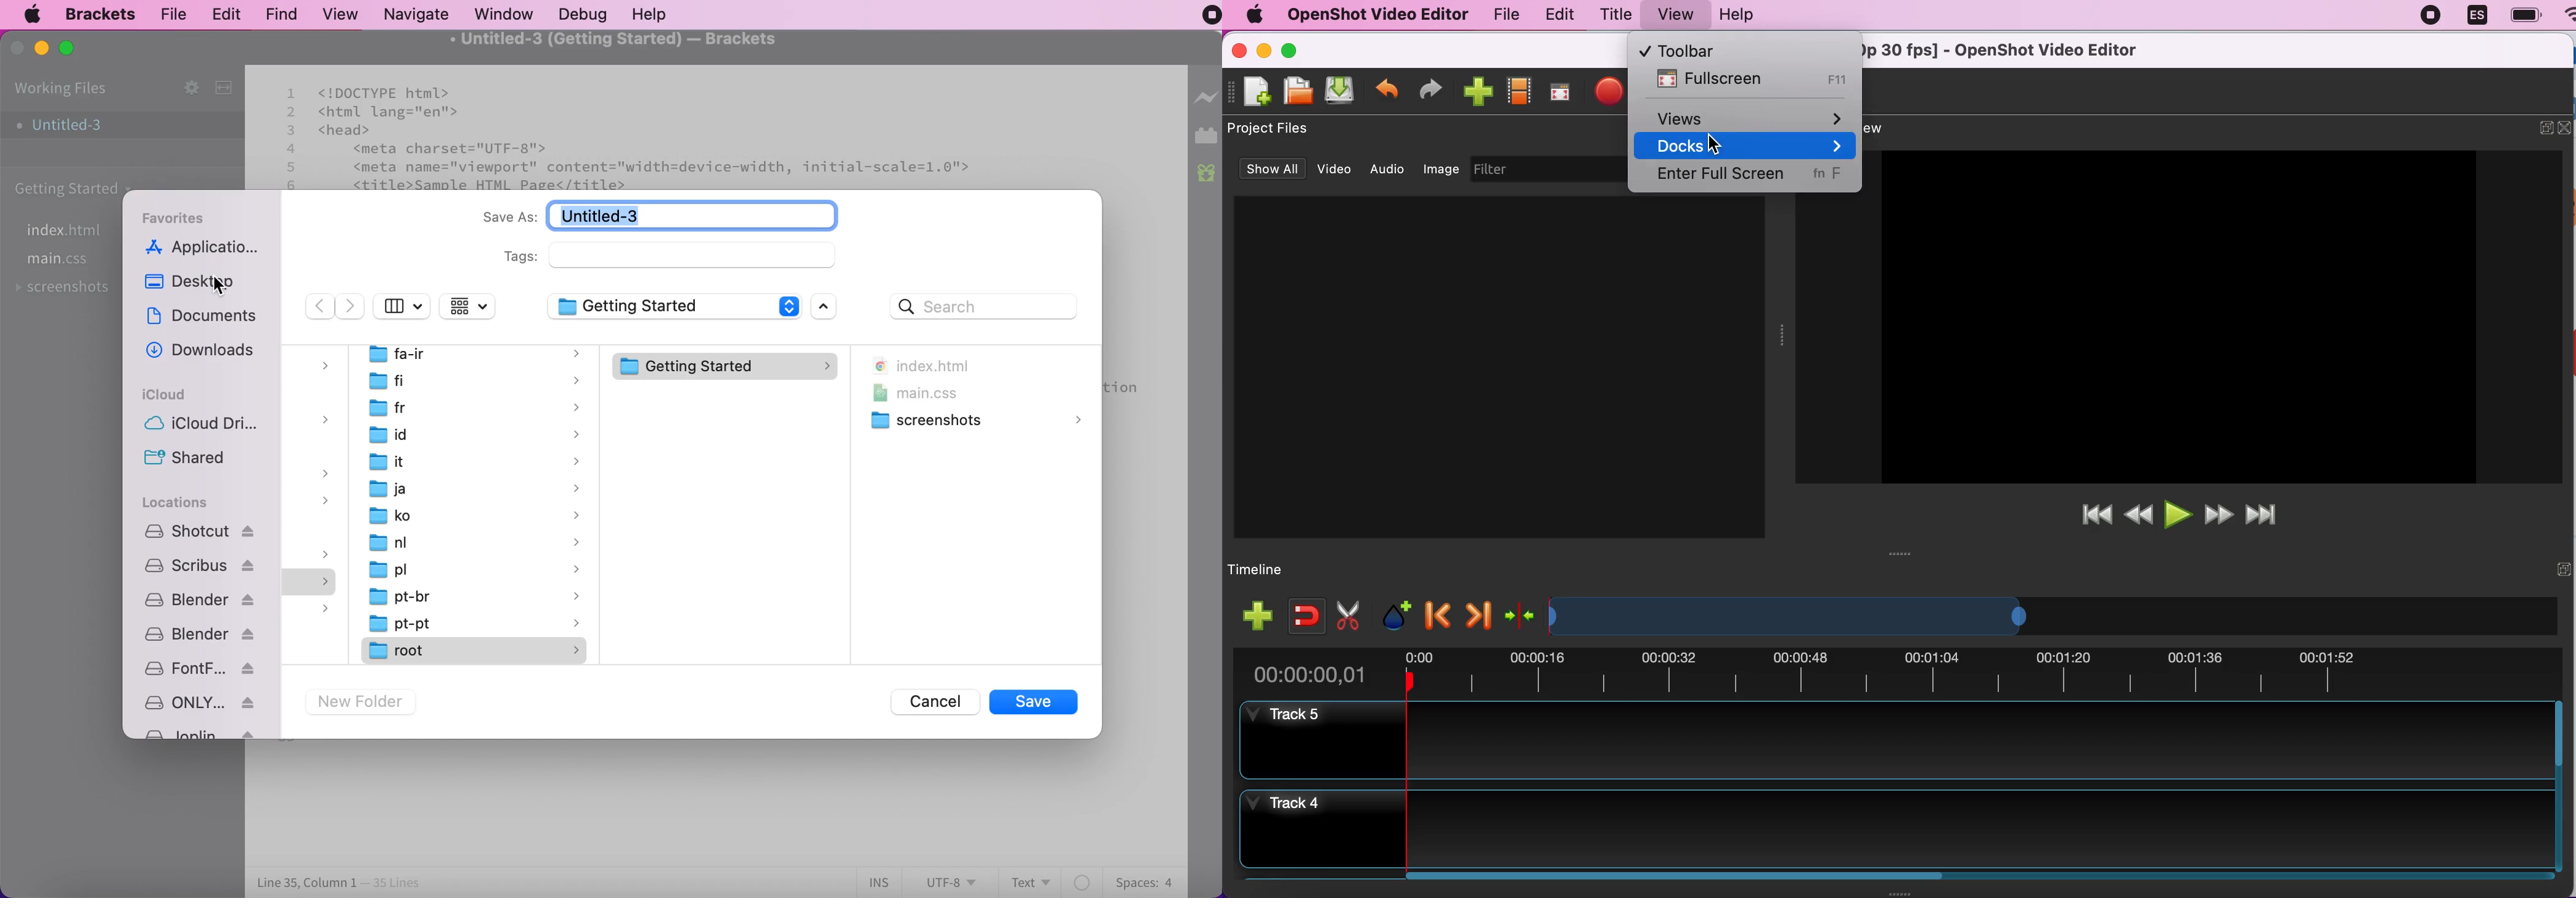  What do you see at coordinates (339, 883) in the screenshot?
I see `line 35, column 1 - 35 lines` at bounding box center [339, 883].